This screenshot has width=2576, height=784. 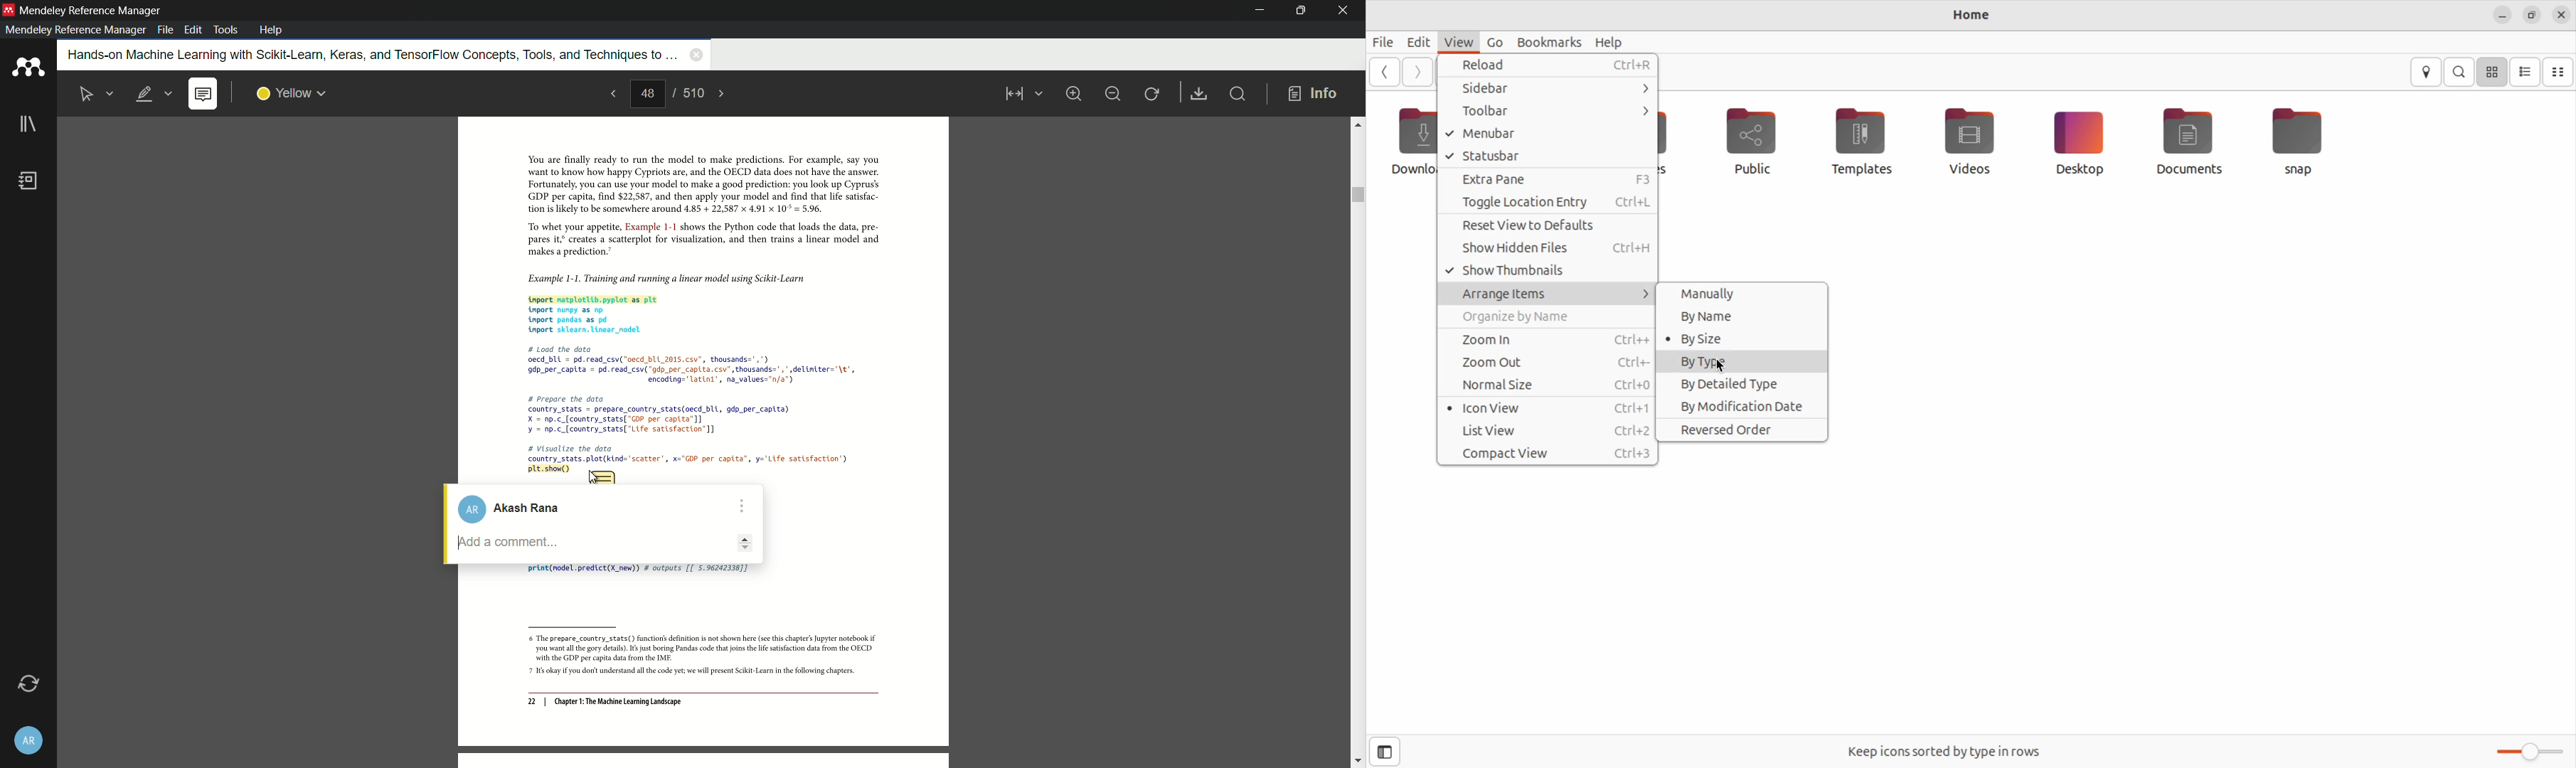 I want to click on downloads, so click(x=1411, y=141).